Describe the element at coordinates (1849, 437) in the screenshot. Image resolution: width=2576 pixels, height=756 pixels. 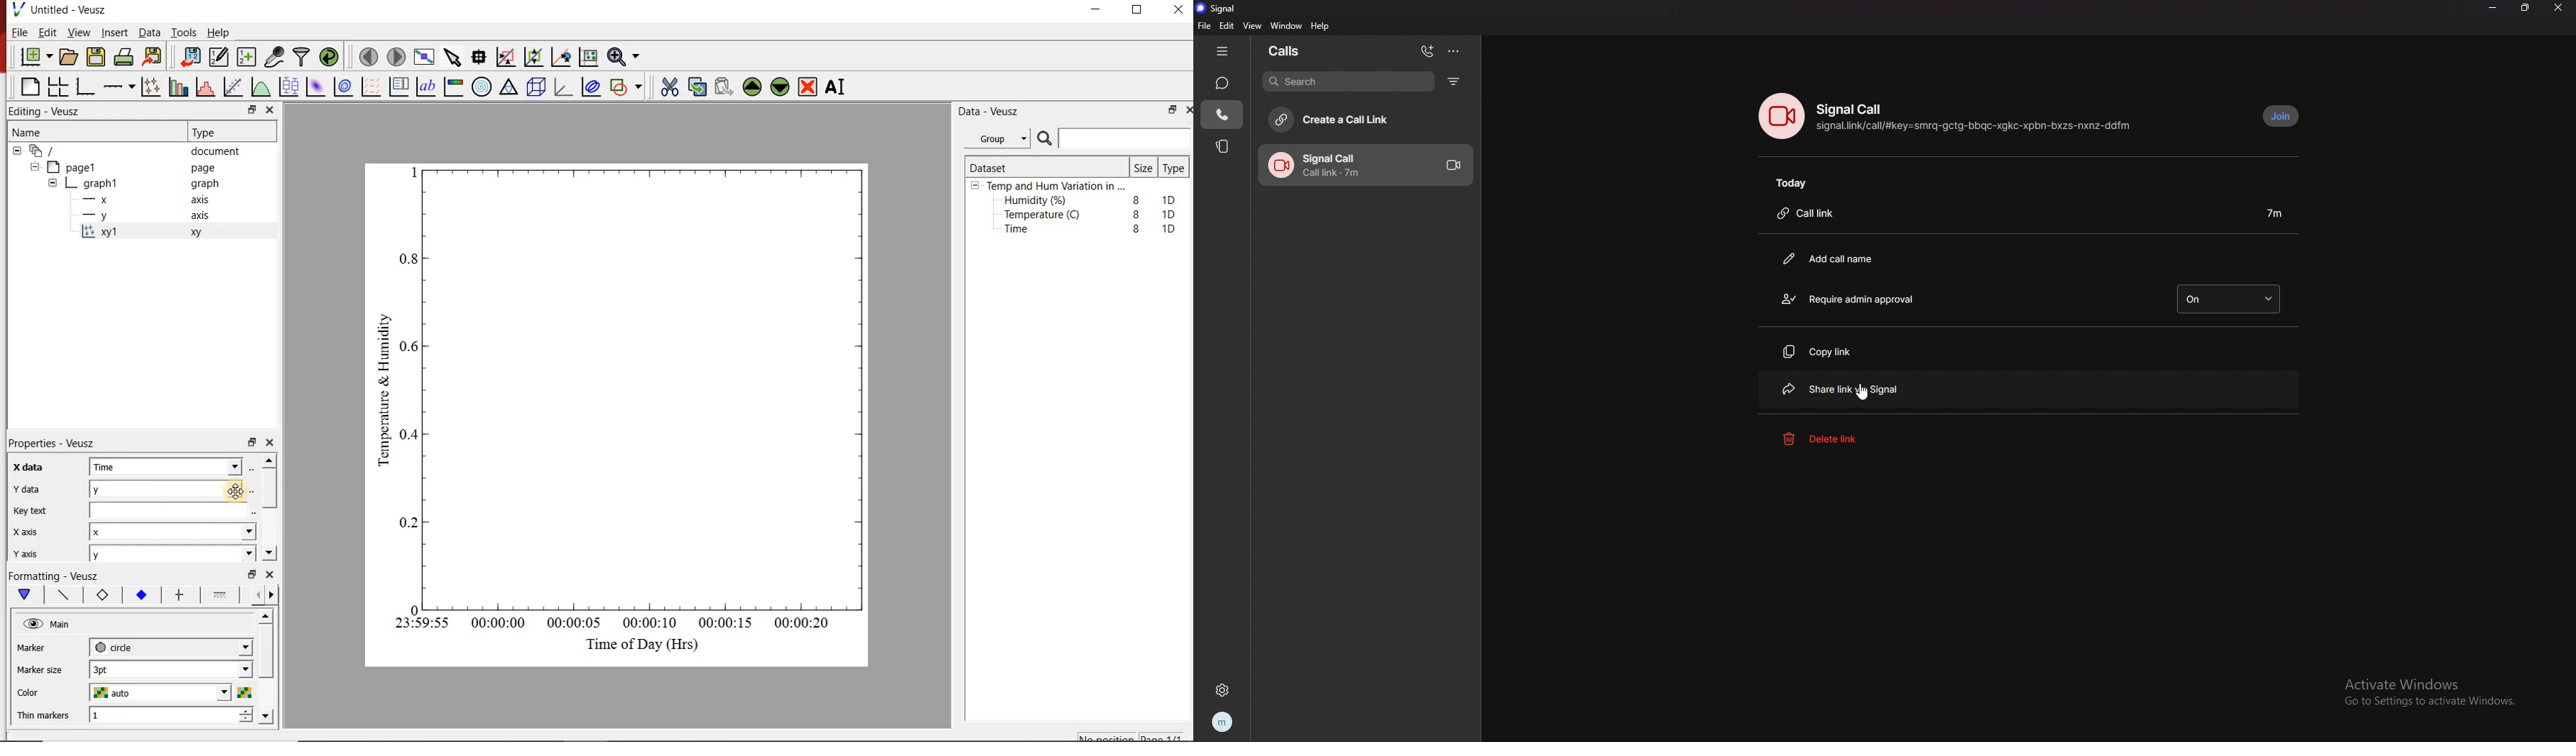
I see `delete link` at that location.